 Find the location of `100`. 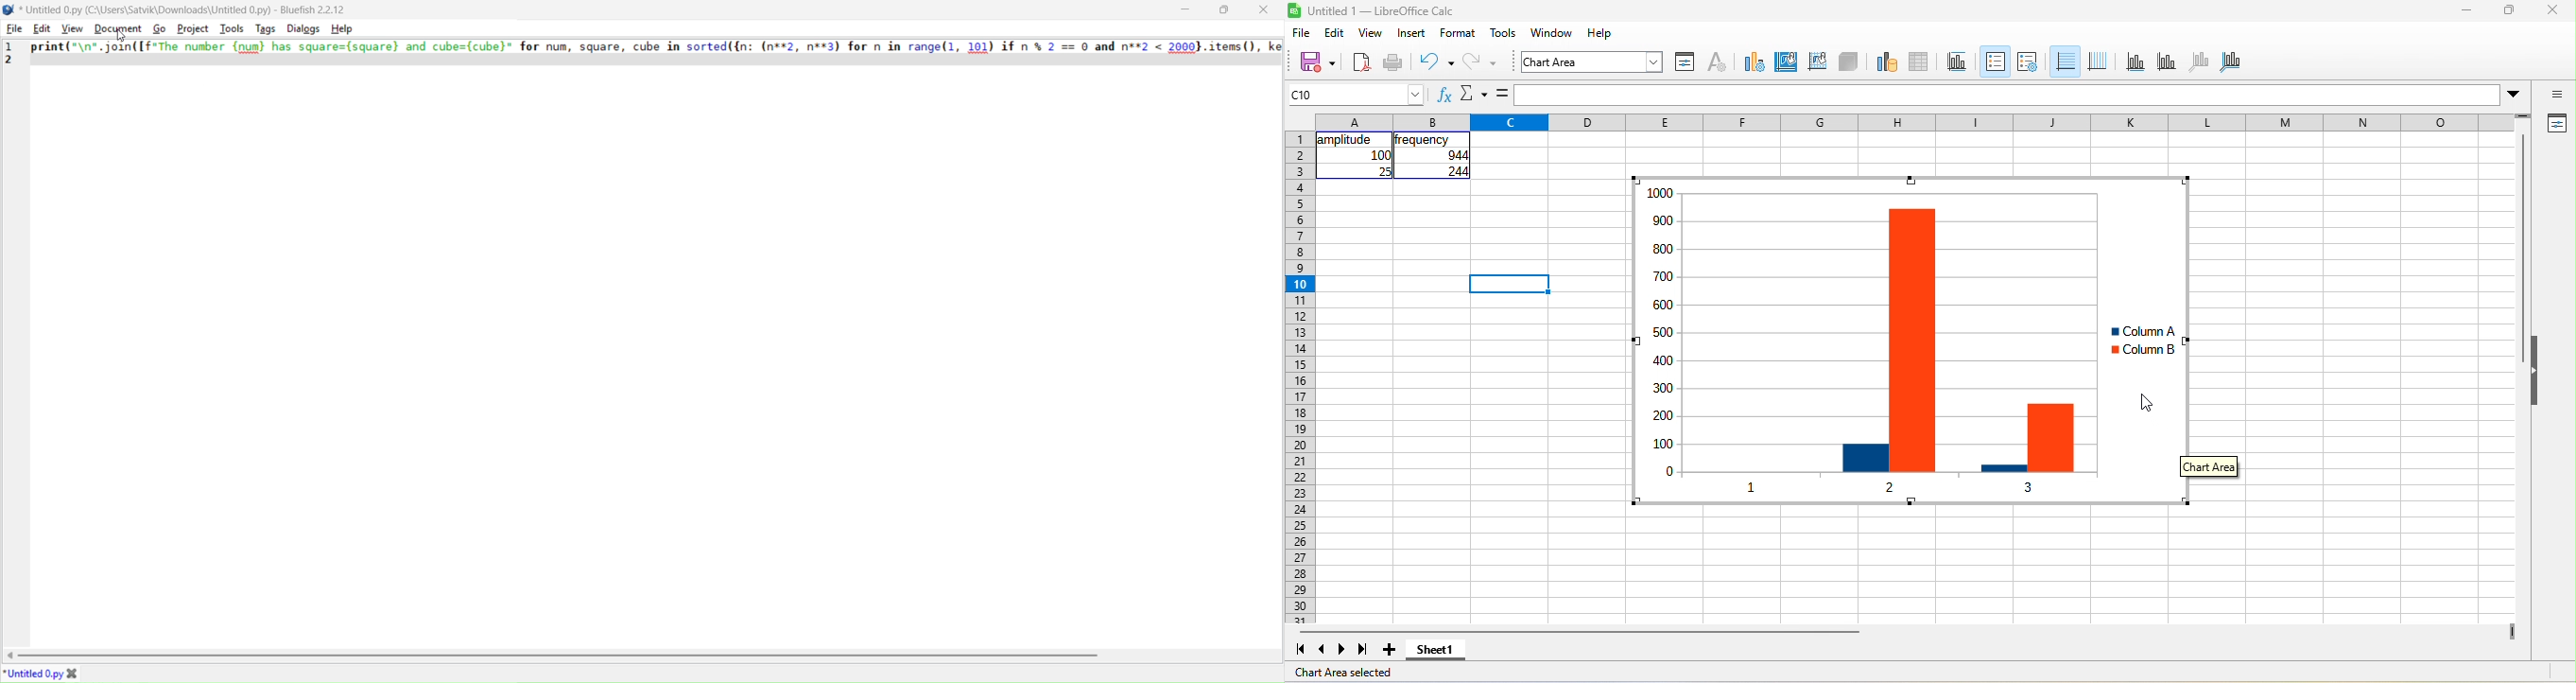

100 is located at coordinates (1380, 155).